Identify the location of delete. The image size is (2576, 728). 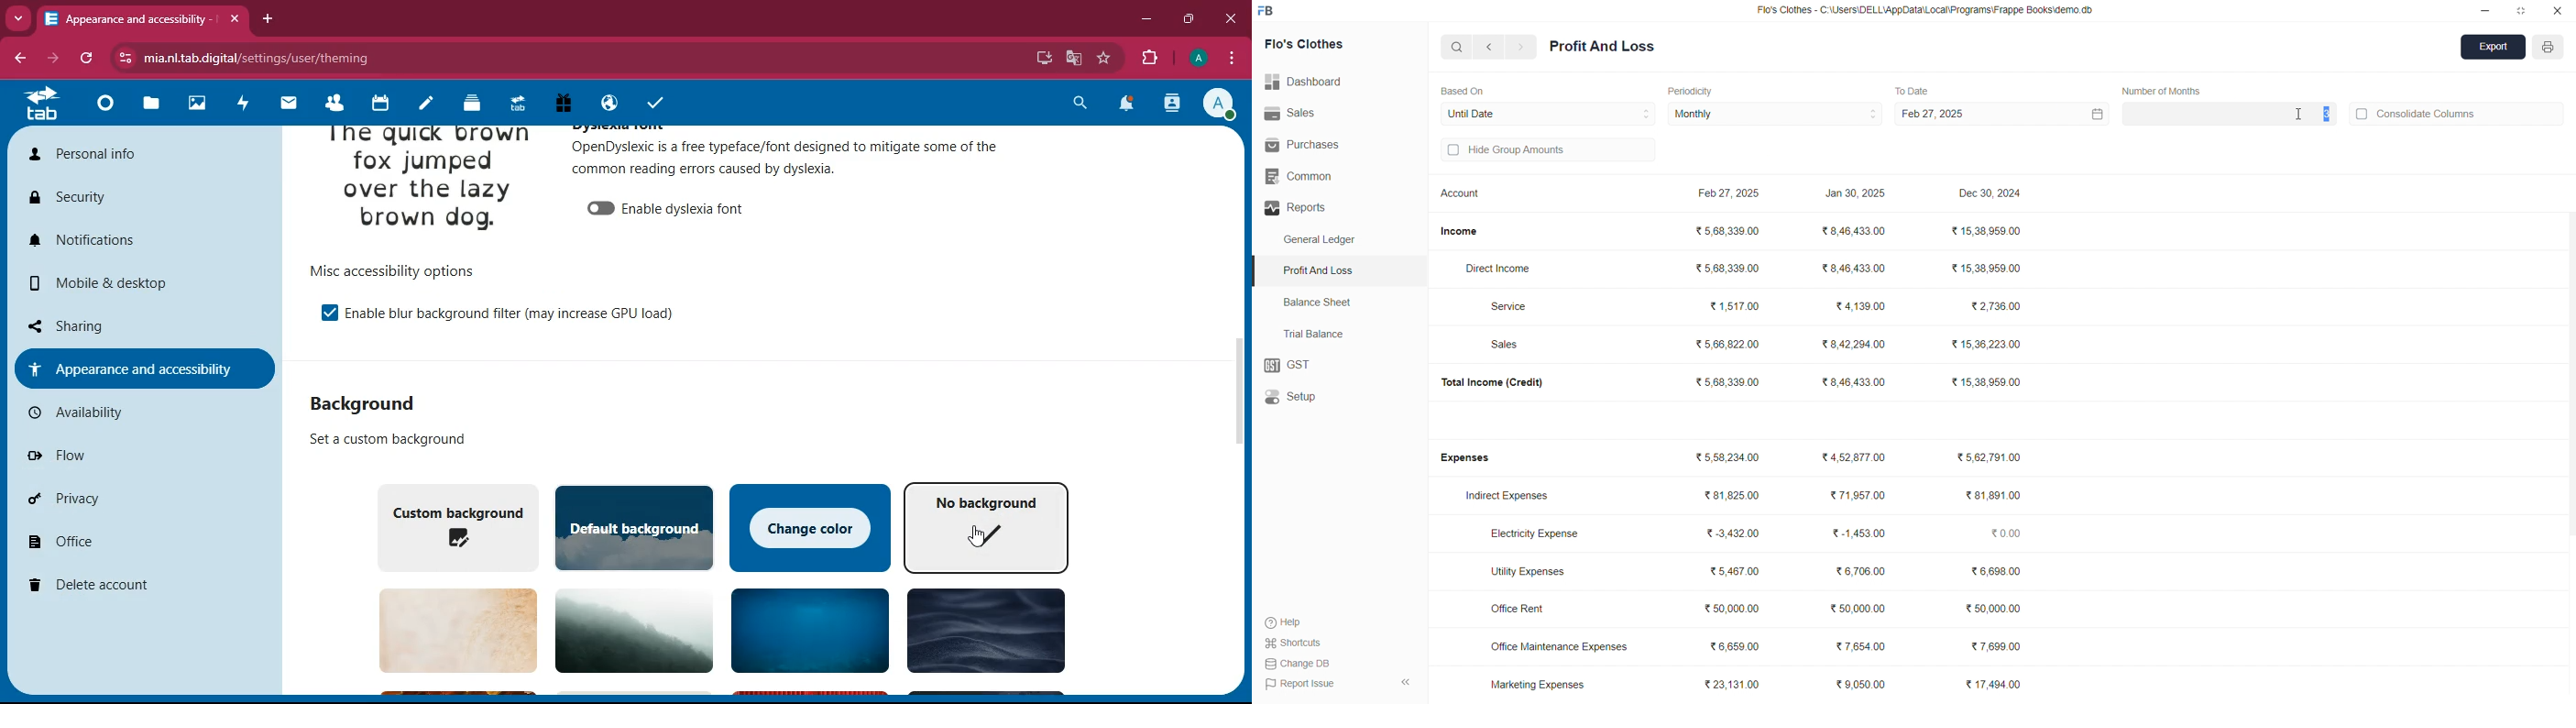
(133, 586).